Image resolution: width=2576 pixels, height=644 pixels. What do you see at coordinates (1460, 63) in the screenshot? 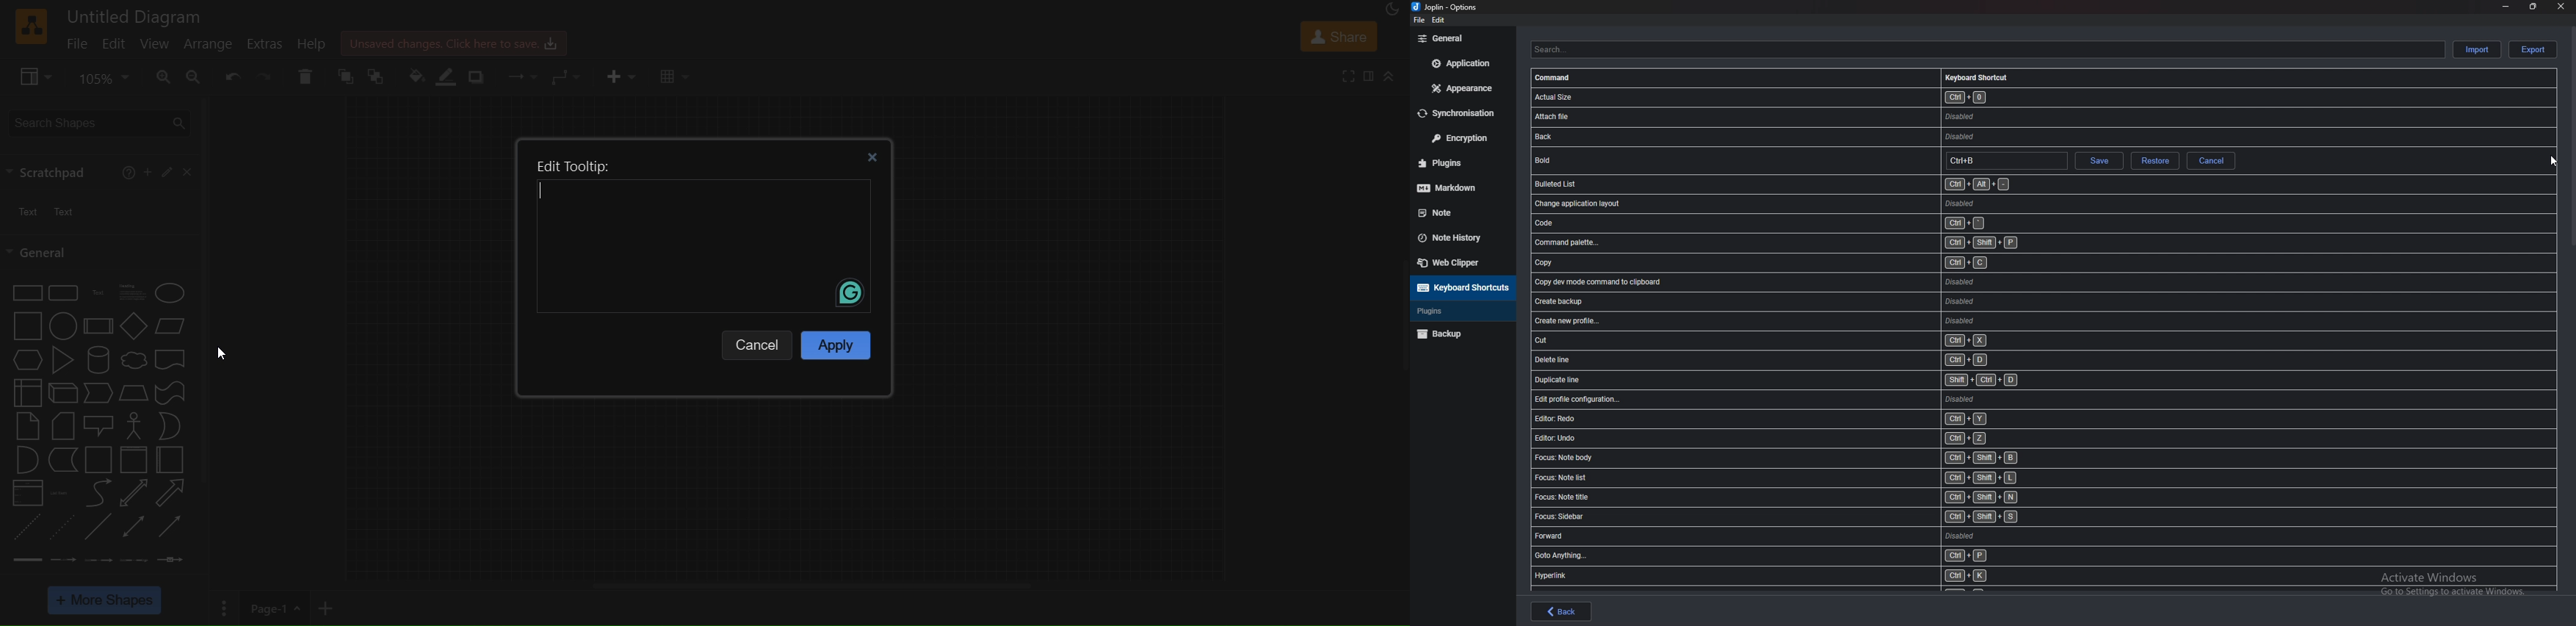
I see `Application` at bounding box center [1460, 63].